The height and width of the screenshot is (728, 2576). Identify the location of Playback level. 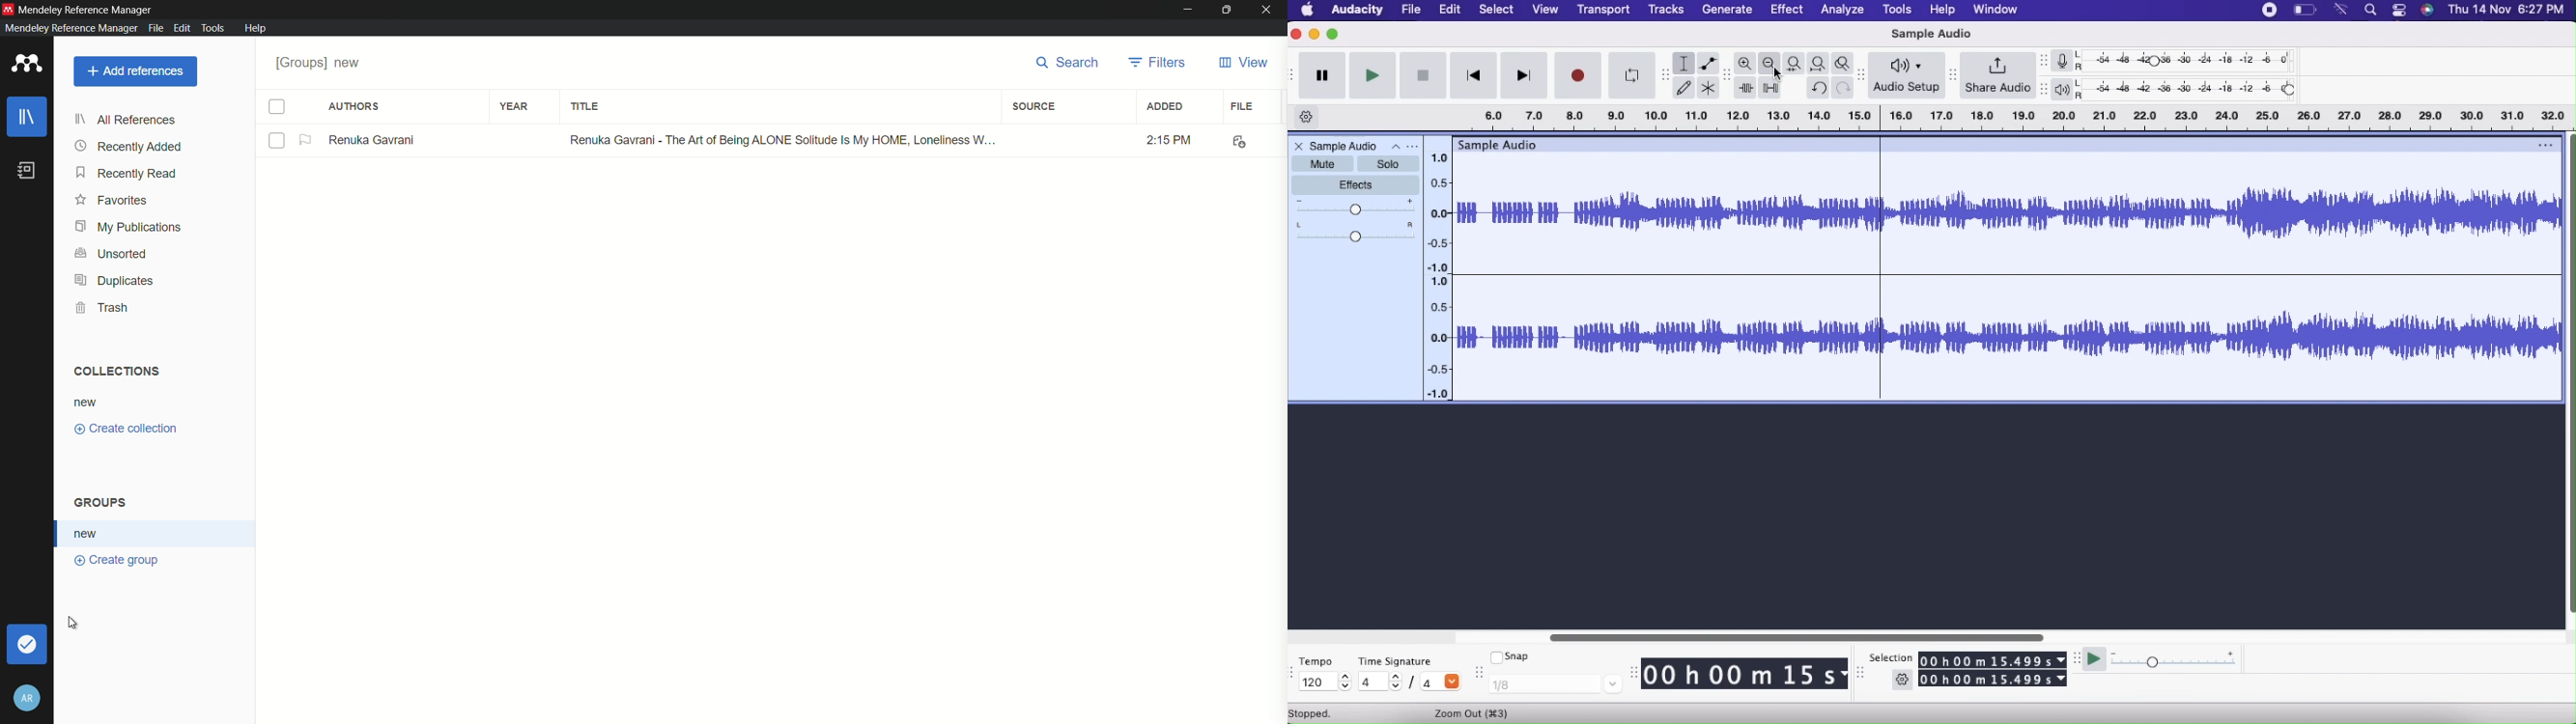
(2194, 91).